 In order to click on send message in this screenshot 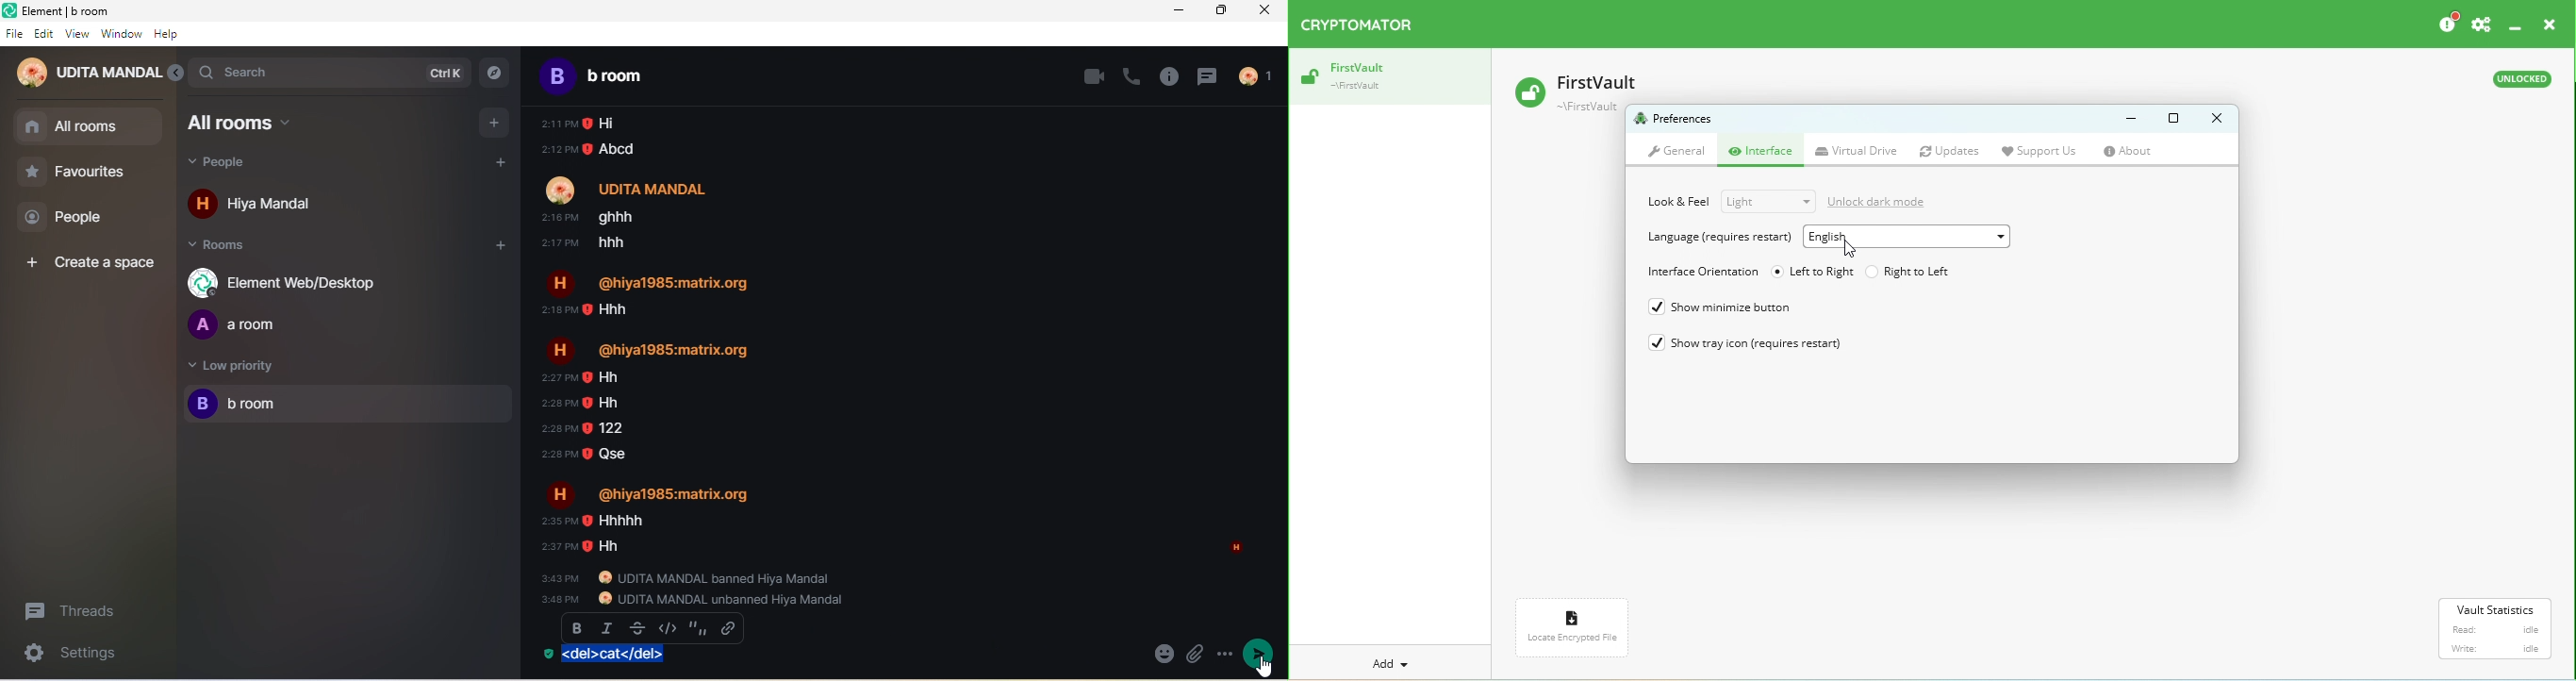, I will do `click(1261, 655)`.